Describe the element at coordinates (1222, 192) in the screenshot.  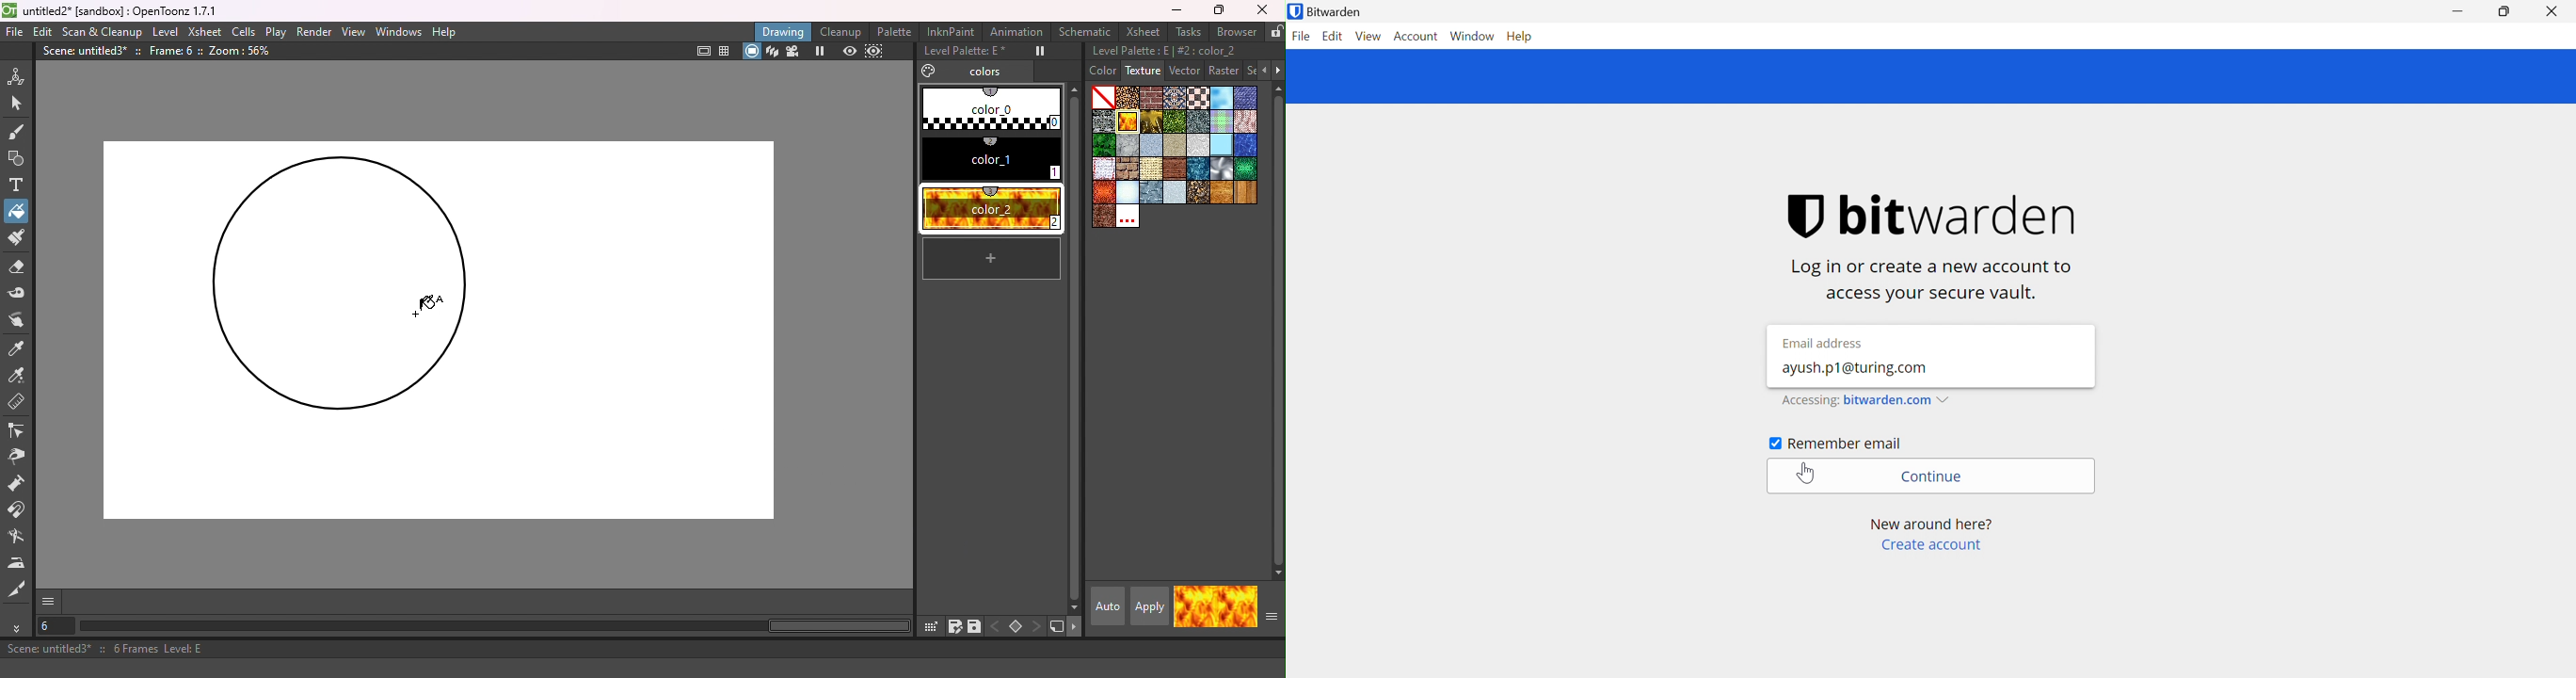
I see `woodgran.bmp` at that location.